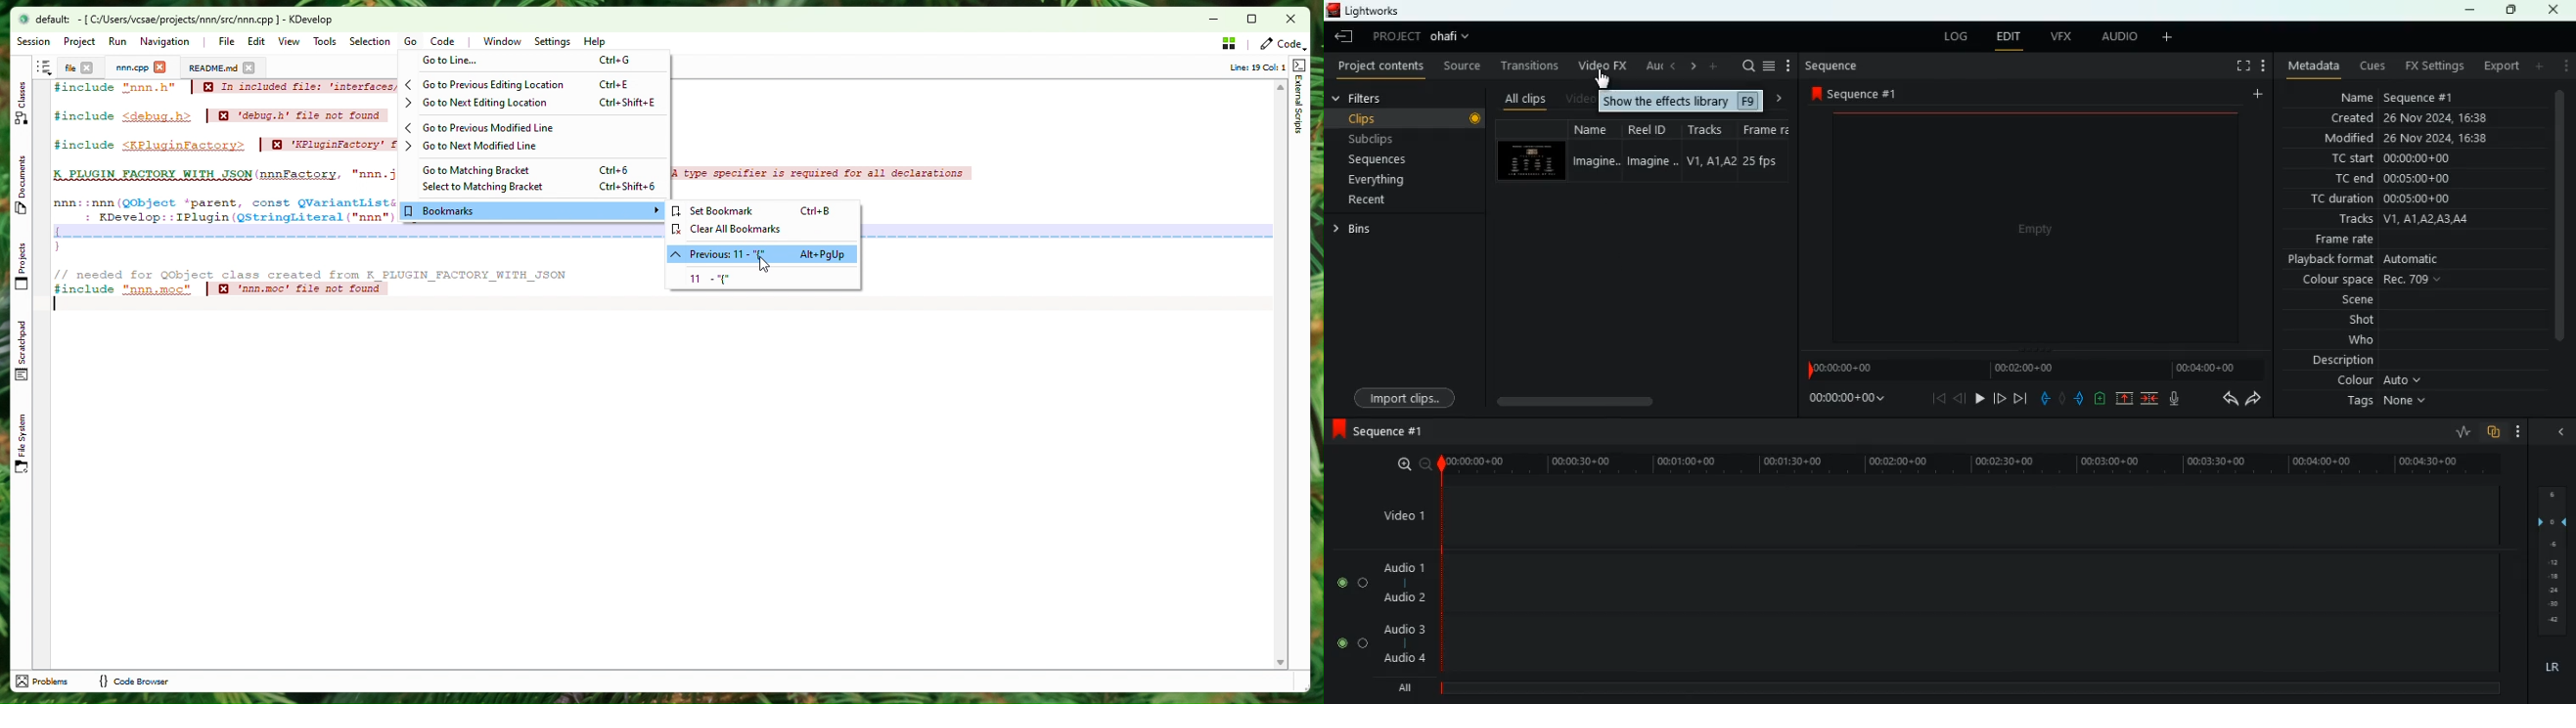  What do you see at coordinates (2240, 66) in the screenshot?
I see `full screen` at bounding box center [2240, 66].